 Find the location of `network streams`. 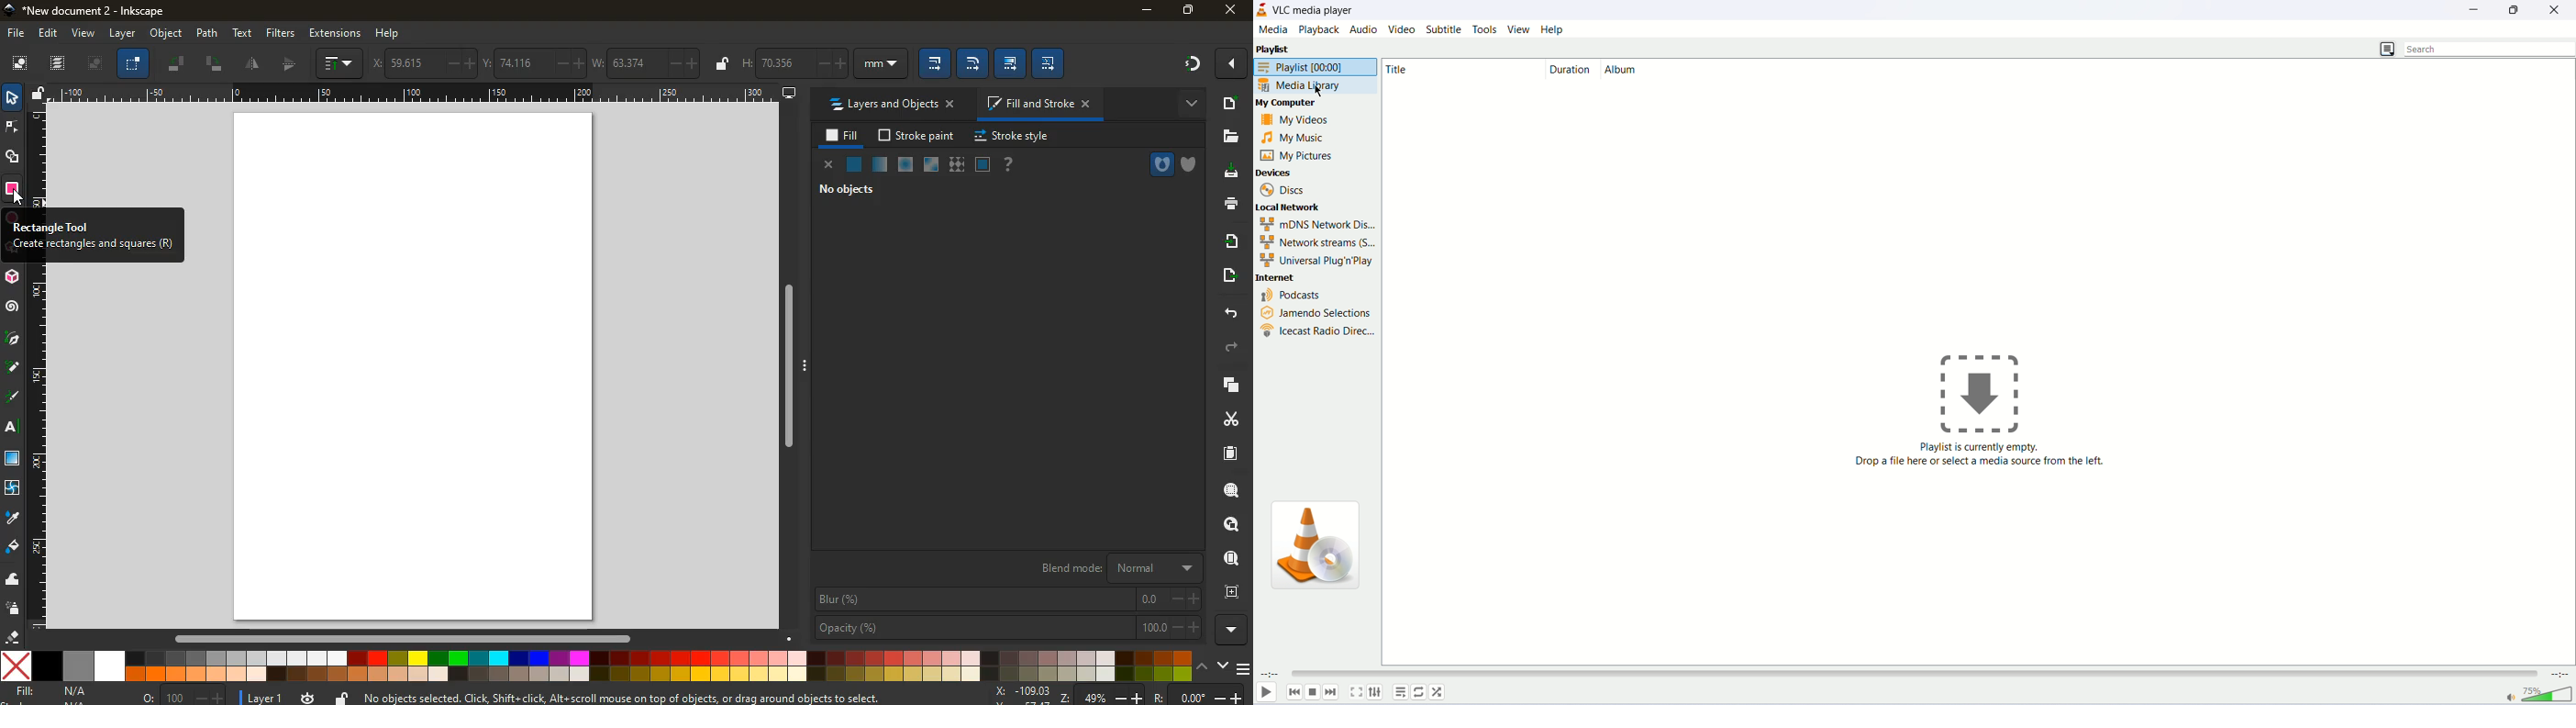

network streams is located at coordinates (1317, 243).